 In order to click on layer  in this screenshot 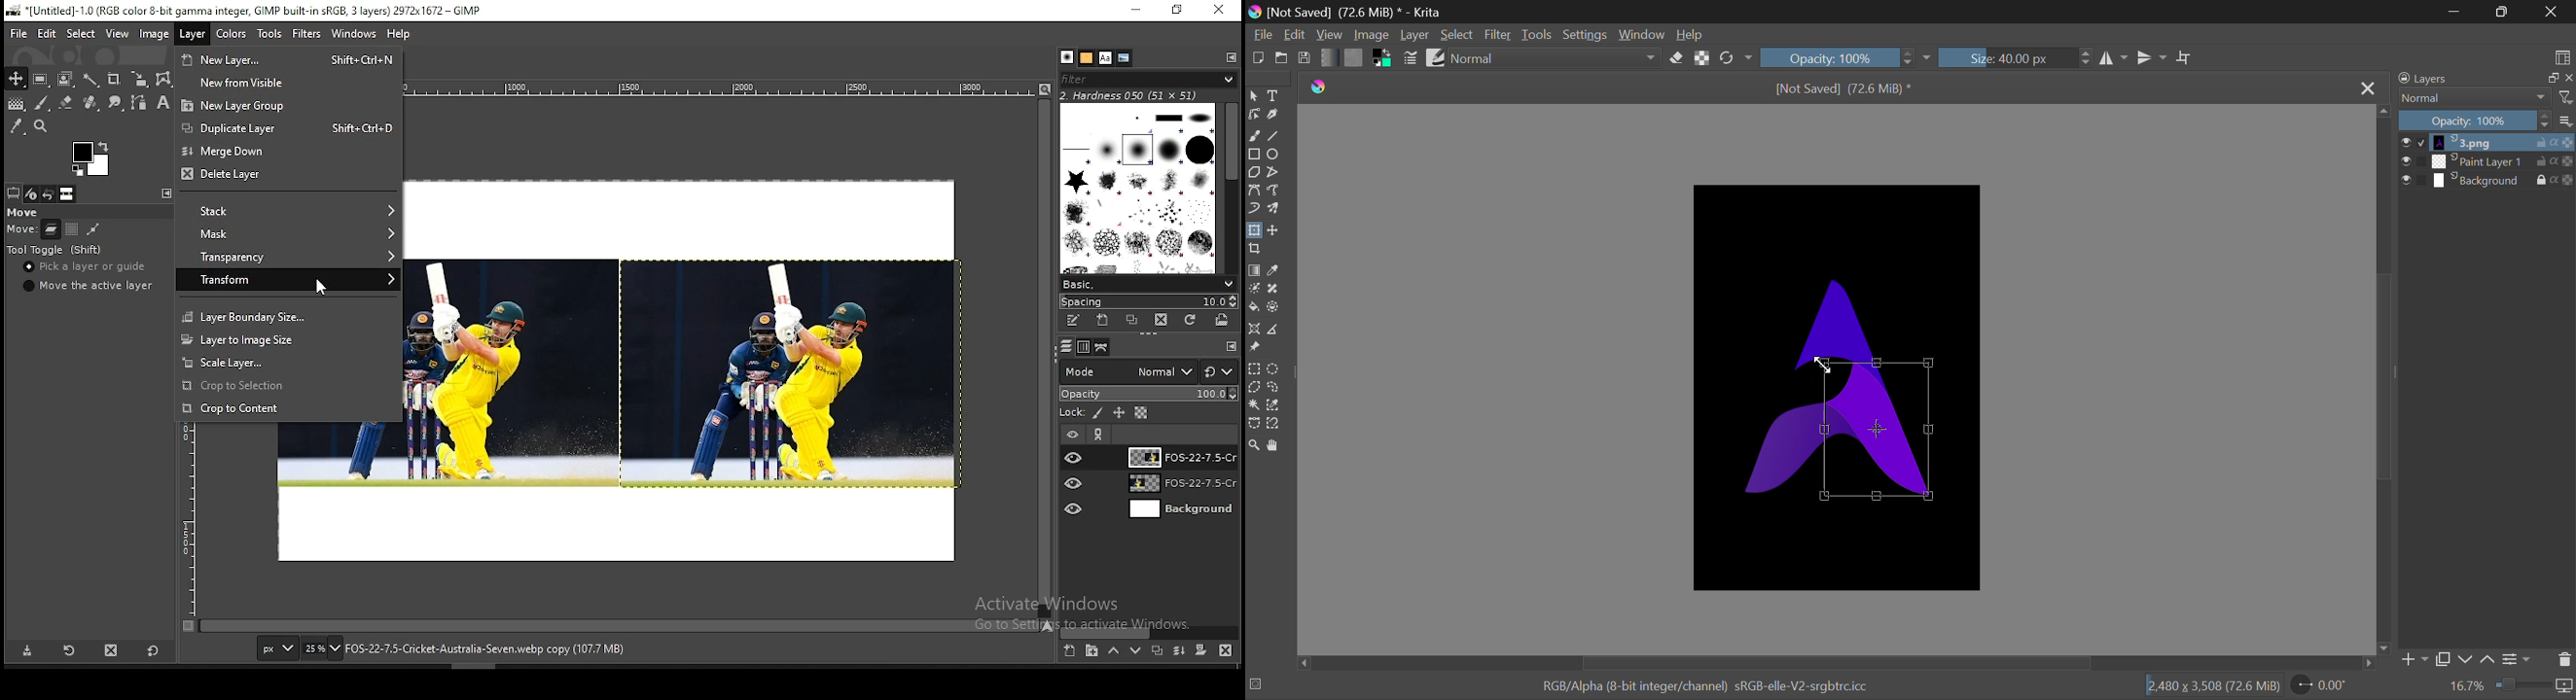, I will do `click(1179, 485)`.